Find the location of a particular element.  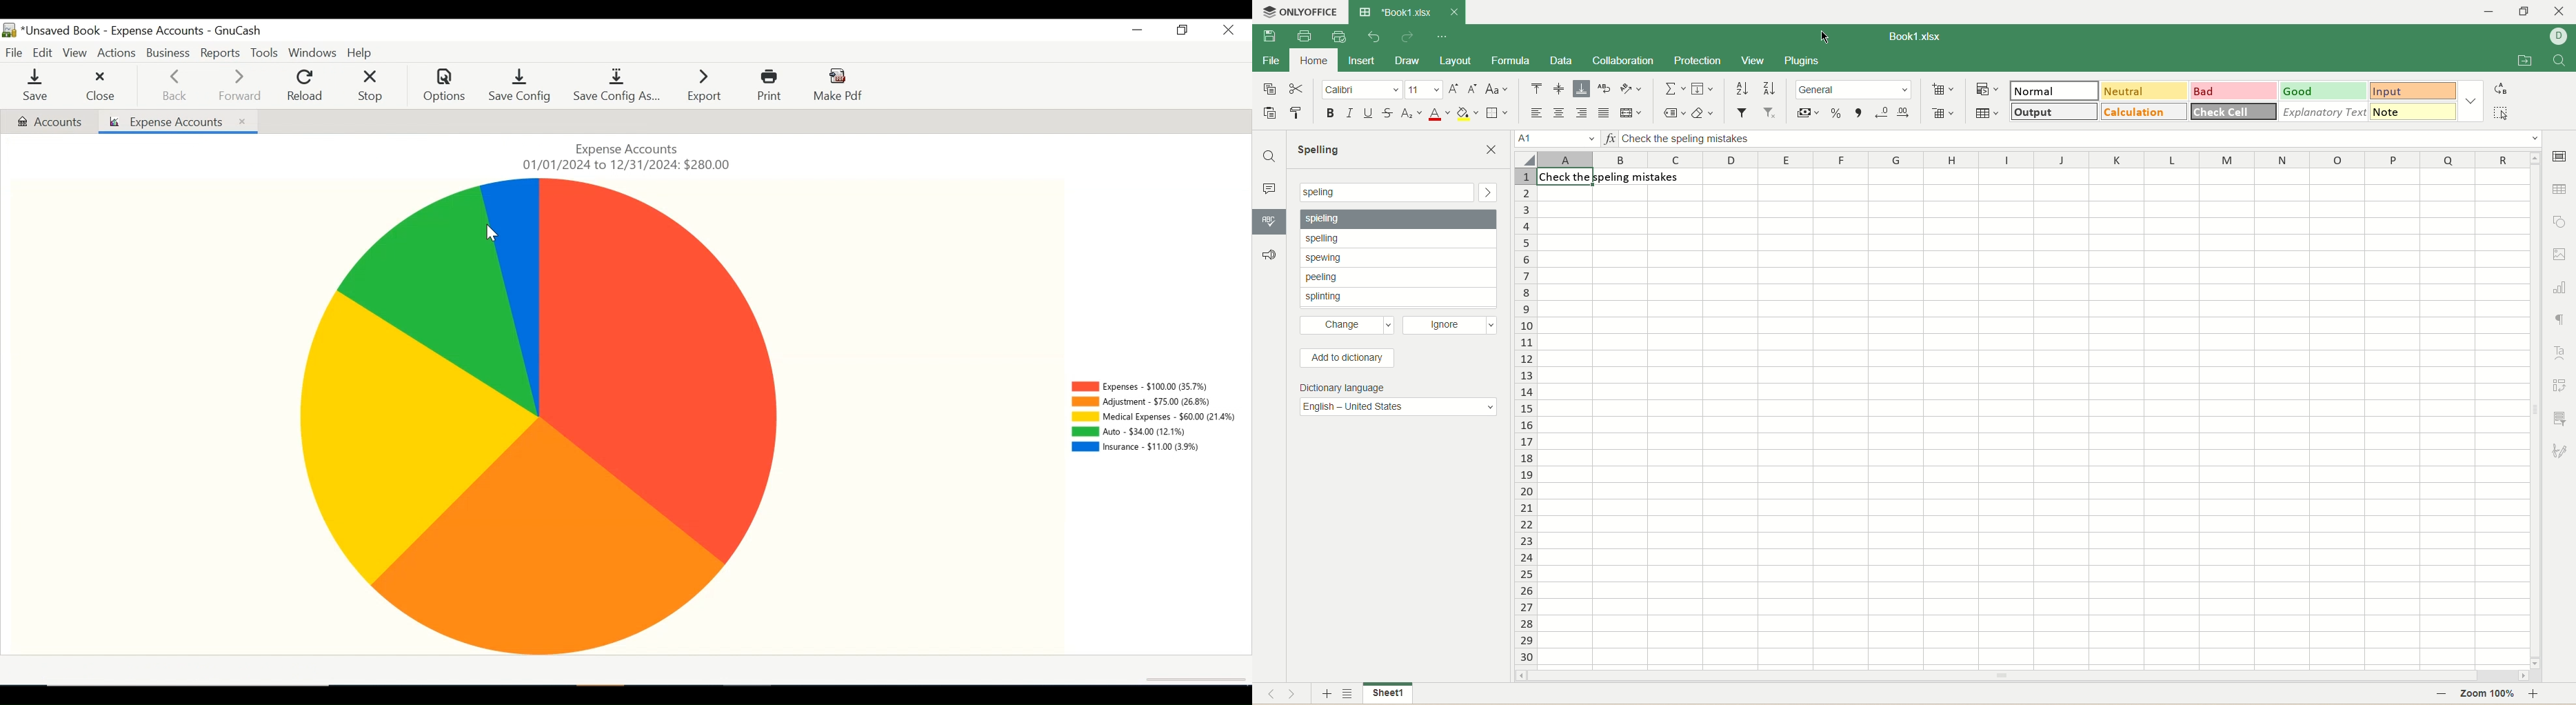

undo is located at coordinates (1373, 37).